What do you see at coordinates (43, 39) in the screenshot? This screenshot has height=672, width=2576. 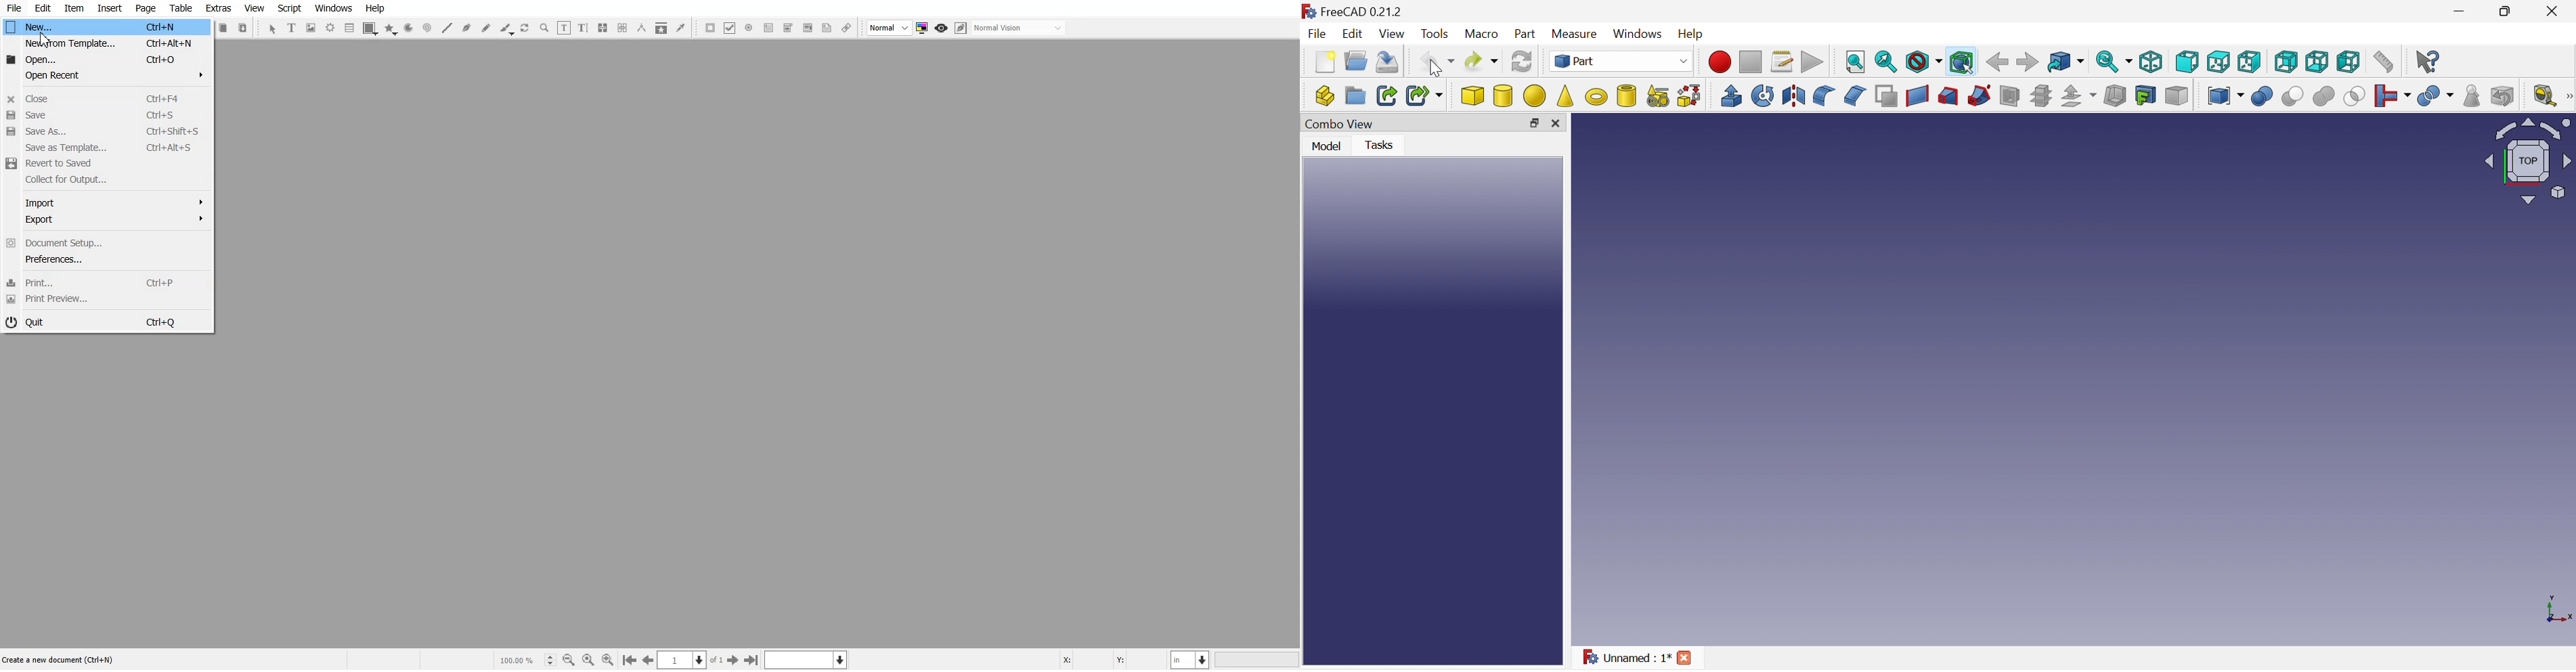 I see `Cursor` at bounding box center [43, 39].